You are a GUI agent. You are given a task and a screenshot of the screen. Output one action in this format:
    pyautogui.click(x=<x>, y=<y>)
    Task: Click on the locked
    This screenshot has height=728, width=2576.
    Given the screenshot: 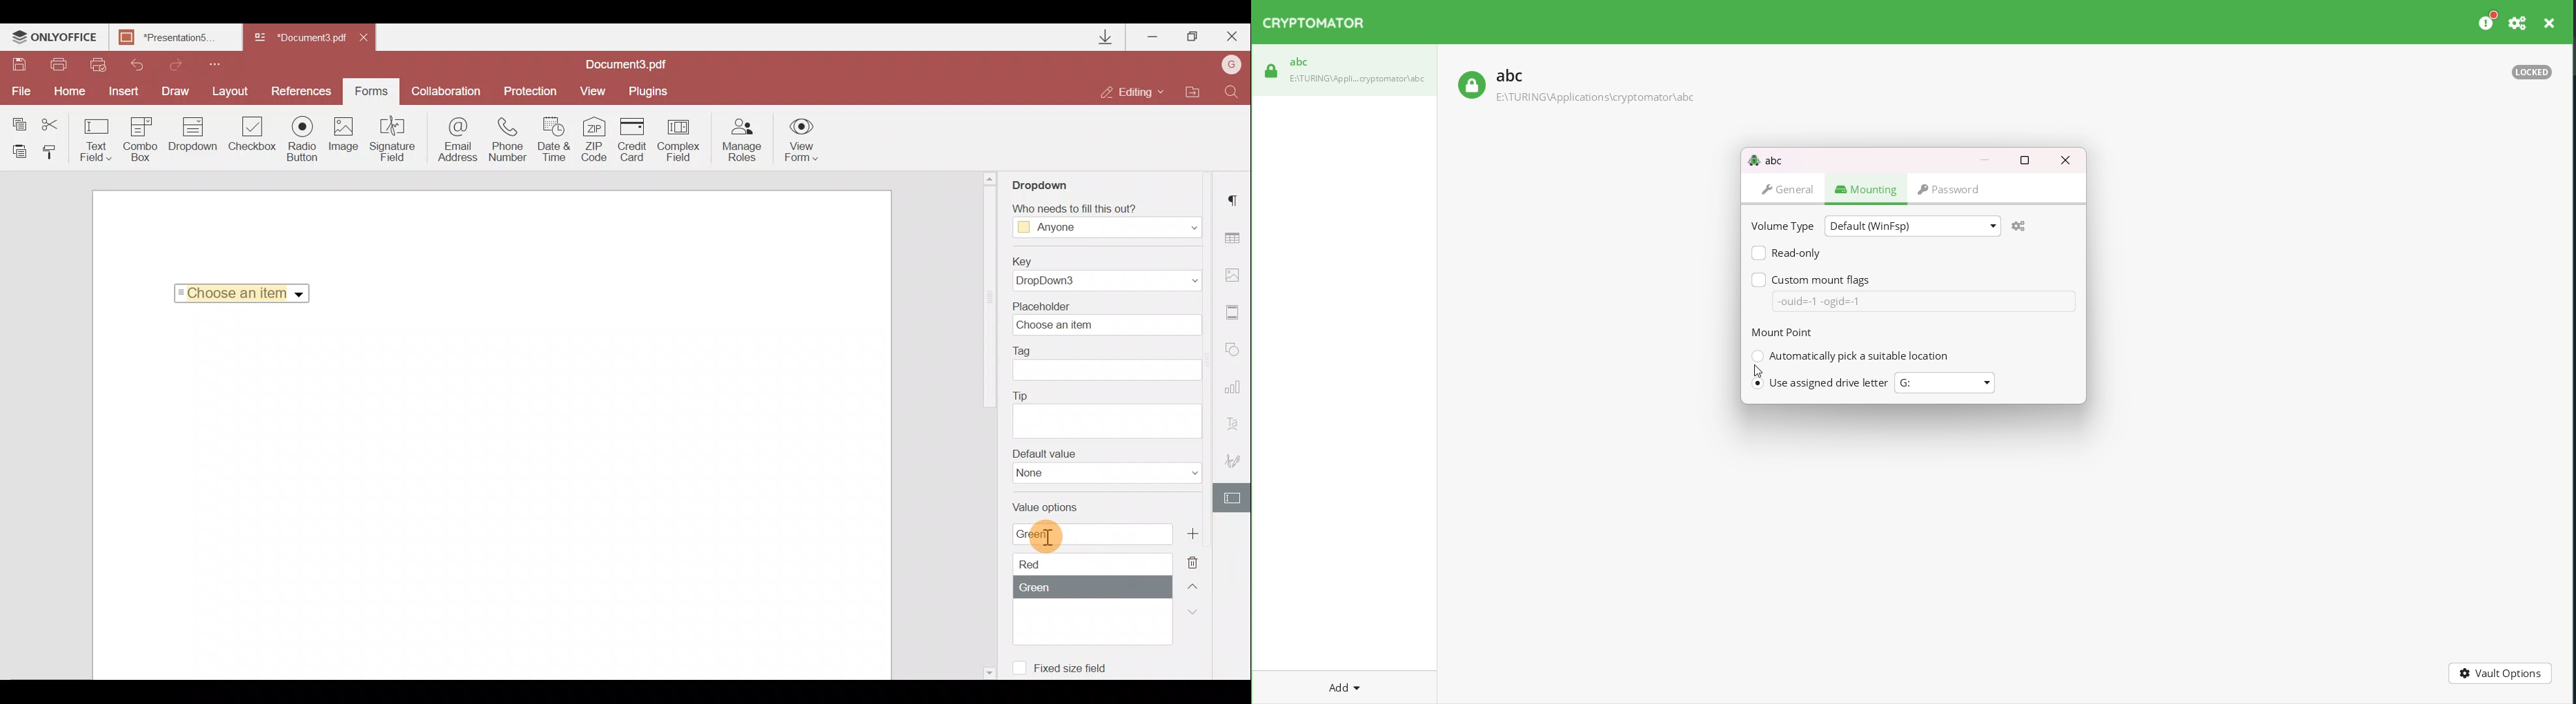 What is the action you would take?
    pyautogui.click(x=1470, y=85)
    